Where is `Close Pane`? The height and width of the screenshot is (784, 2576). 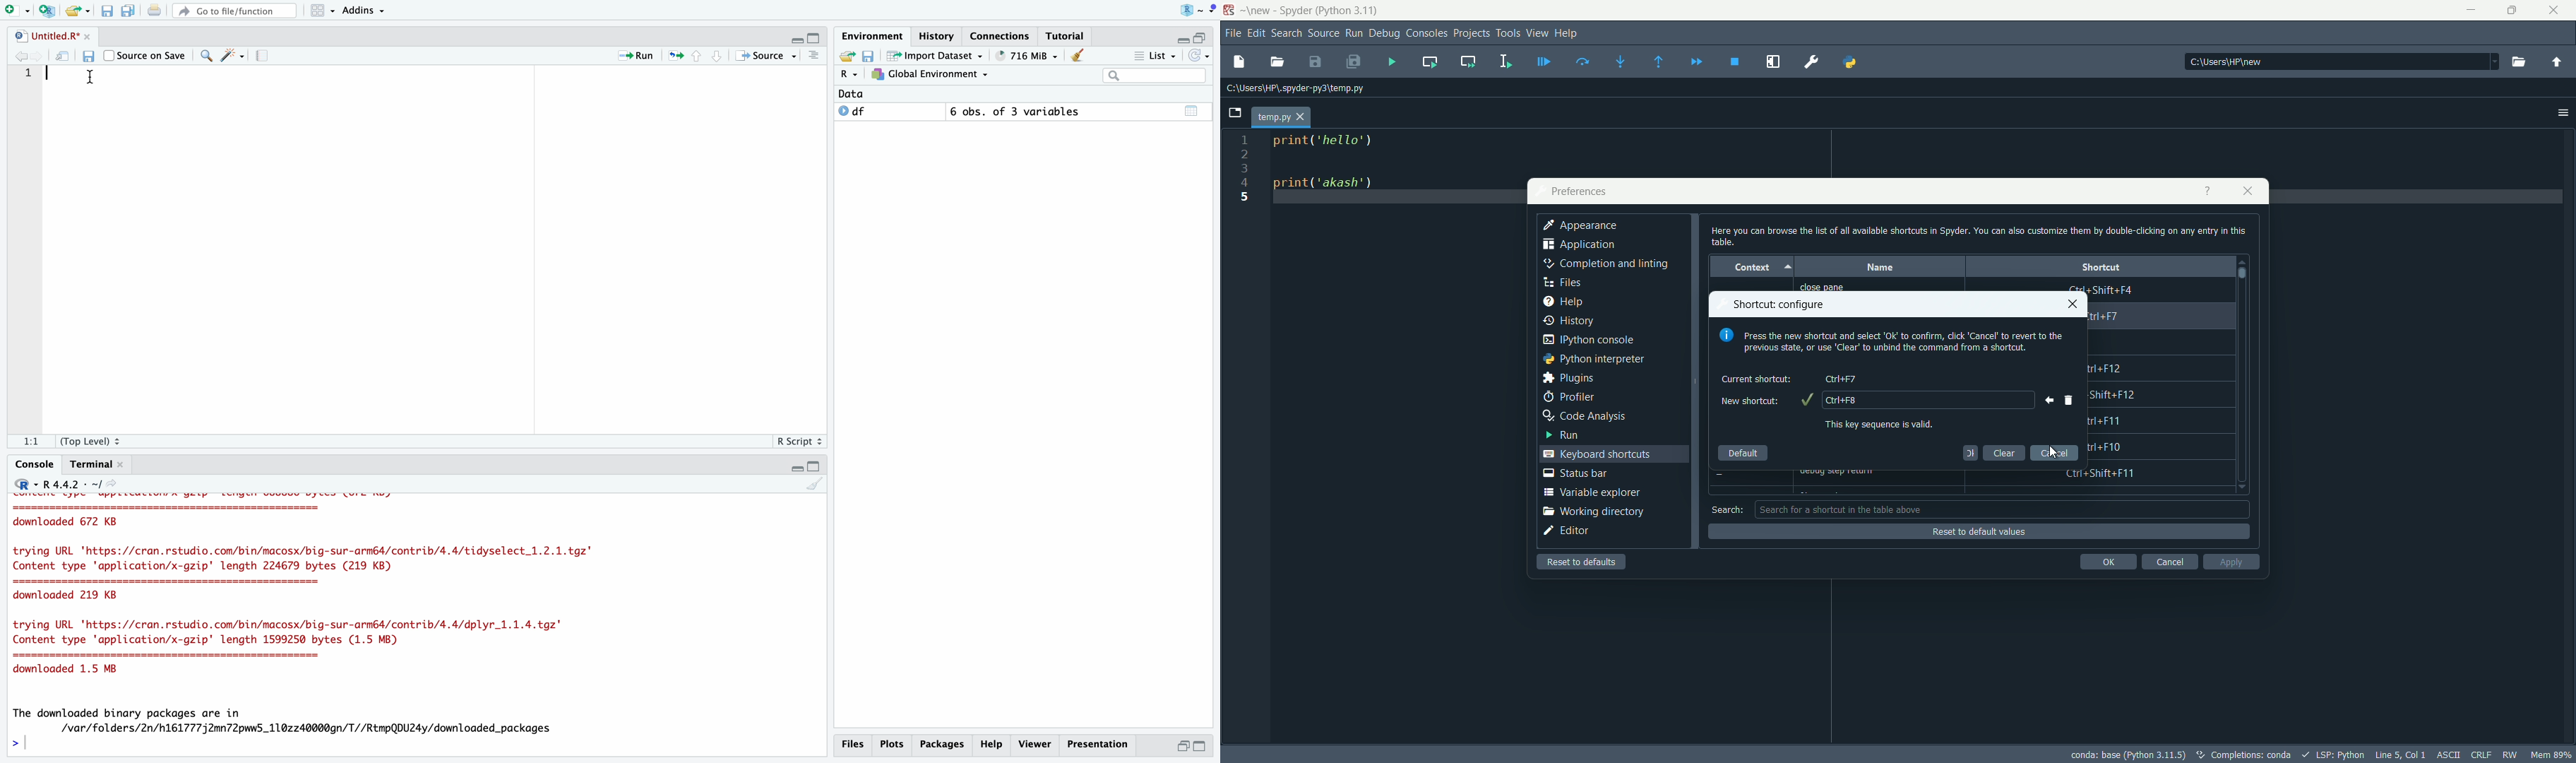
Close Pane is located at coordinates (1830, 287).